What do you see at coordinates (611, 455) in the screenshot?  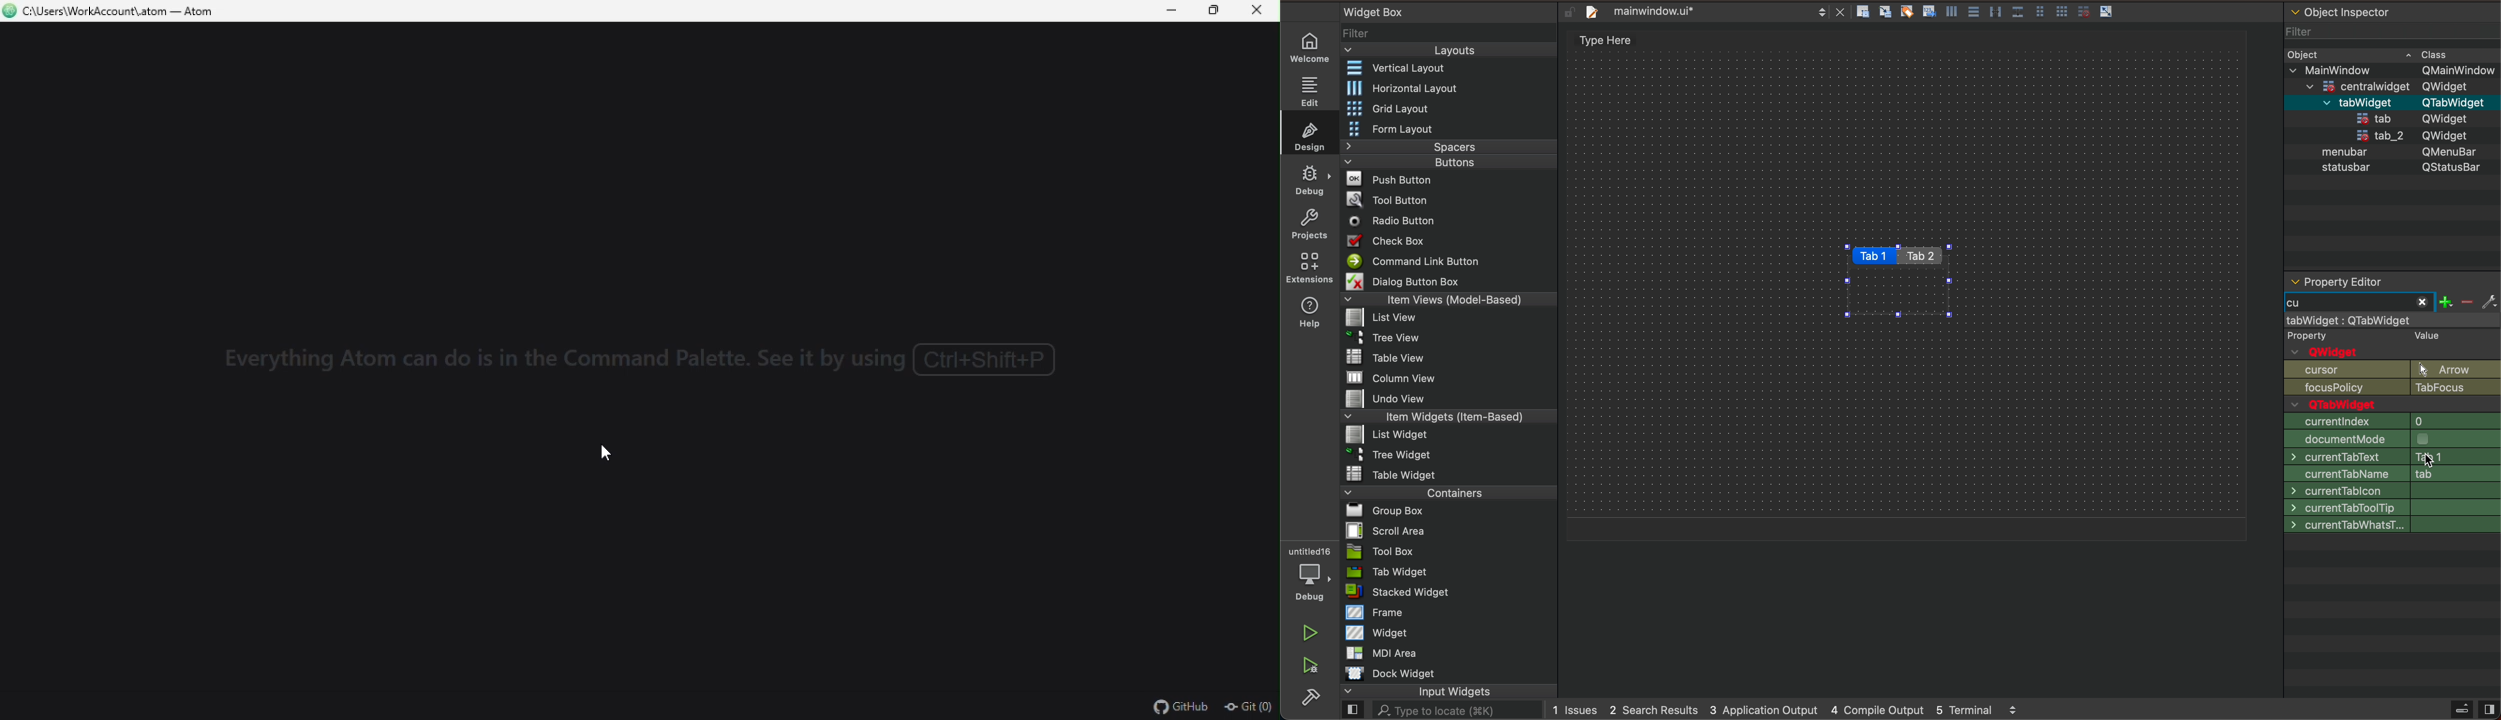 I see `cursor` at bounding box center [611, 455].